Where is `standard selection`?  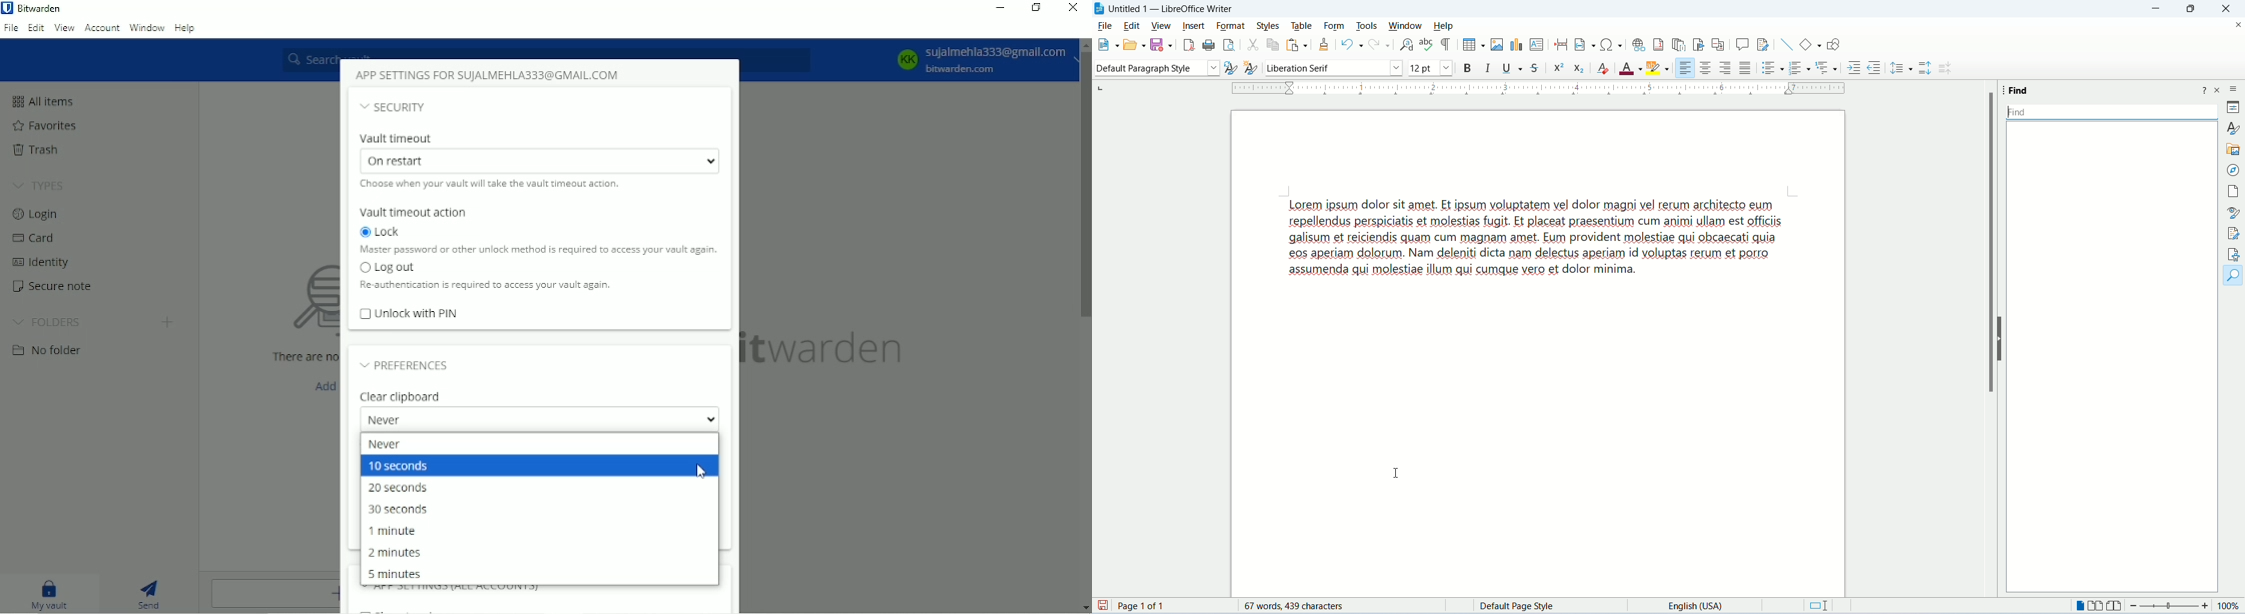
standard selection is located at coordinates (1815, 607).